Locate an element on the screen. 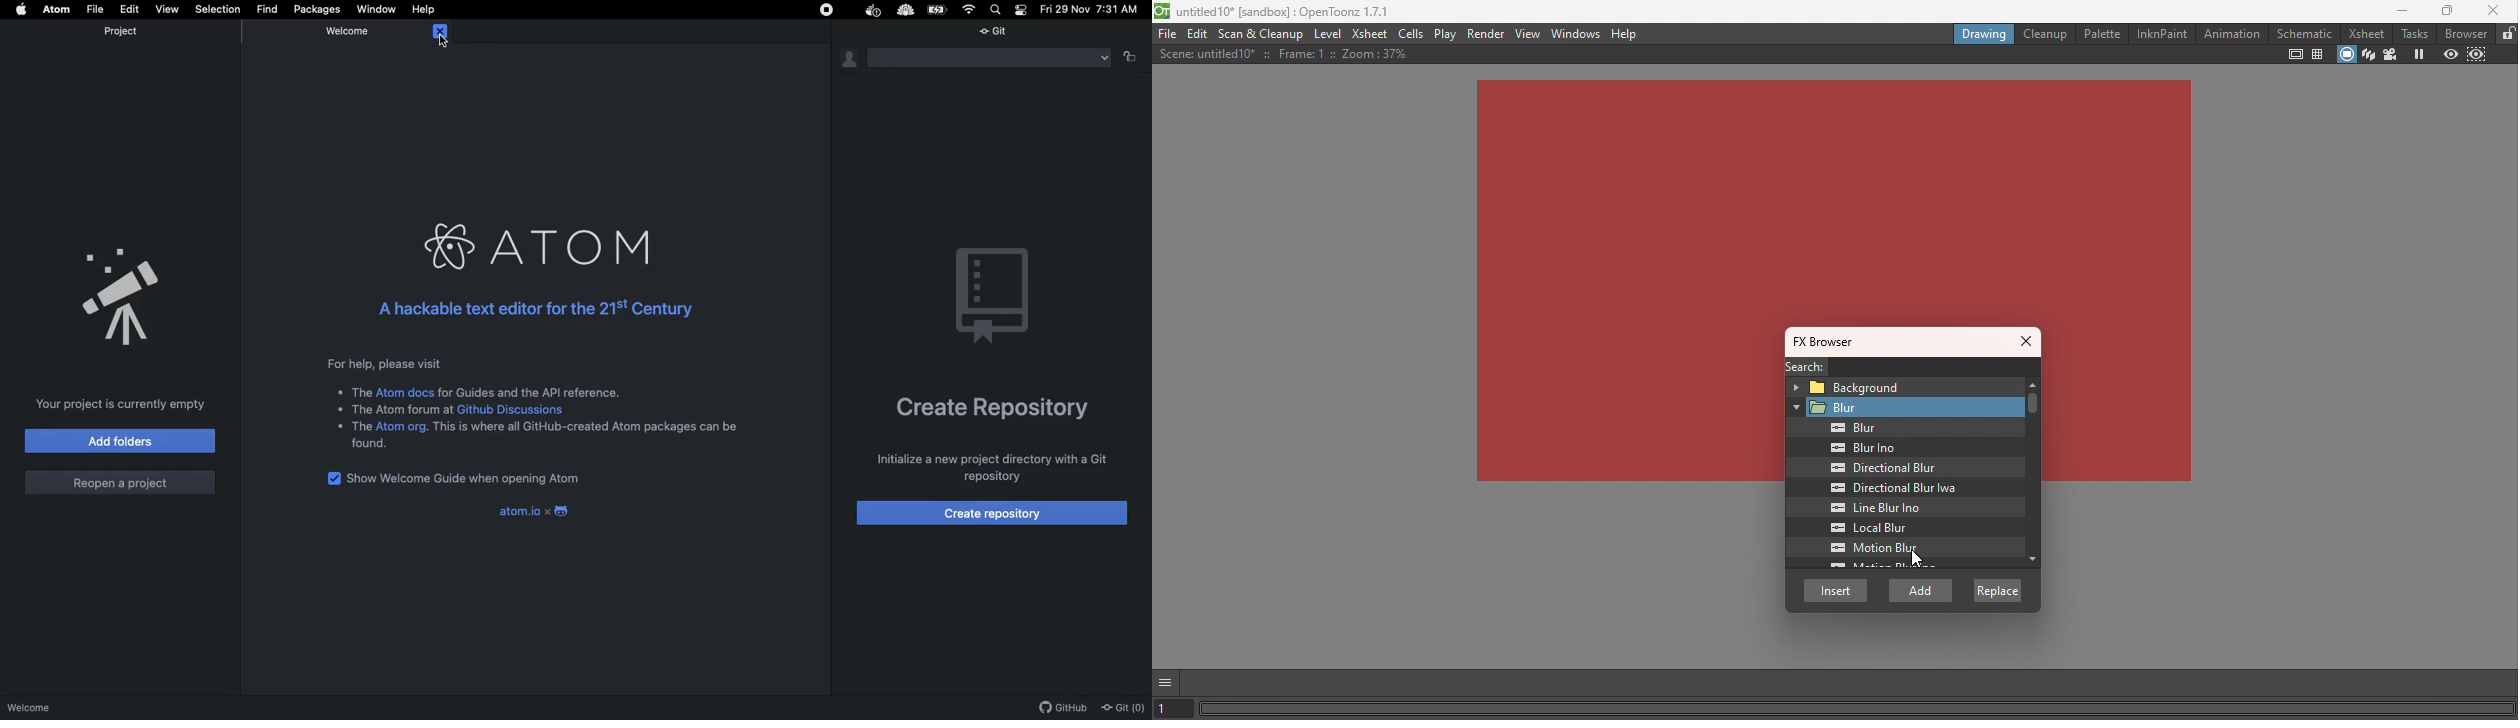 This screenshot has height=728, width=2520. Cleanup is located at coordinates (2044, 33).